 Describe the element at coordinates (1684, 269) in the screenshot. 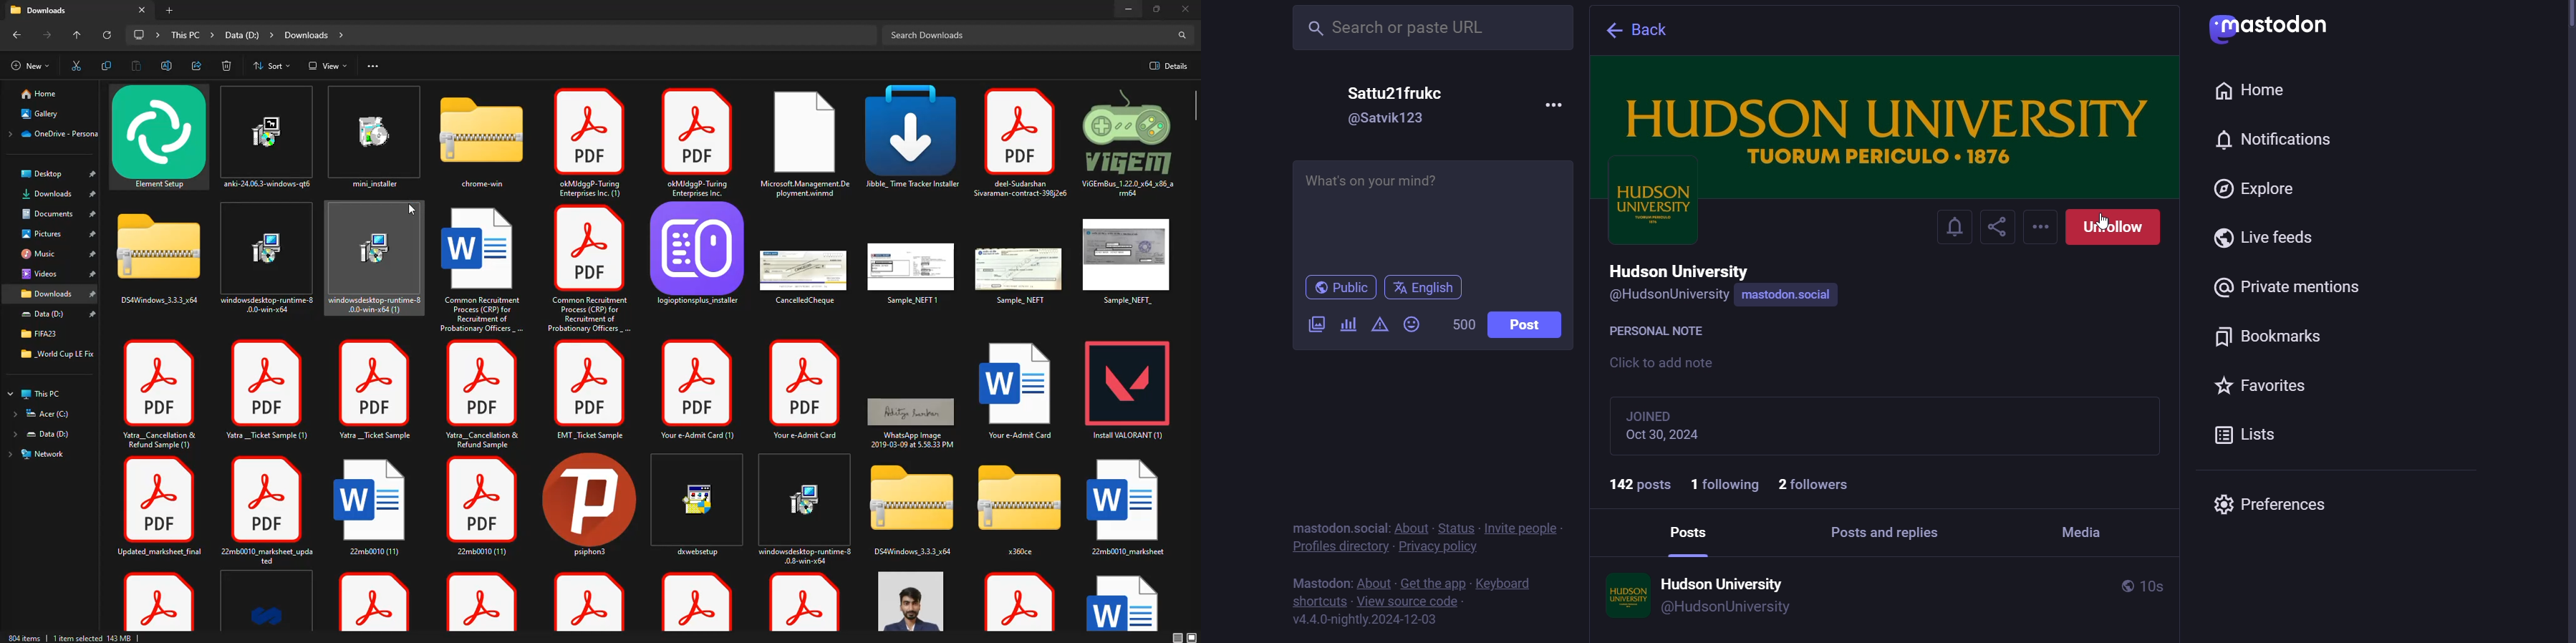

I see `Hudson University` at that location.